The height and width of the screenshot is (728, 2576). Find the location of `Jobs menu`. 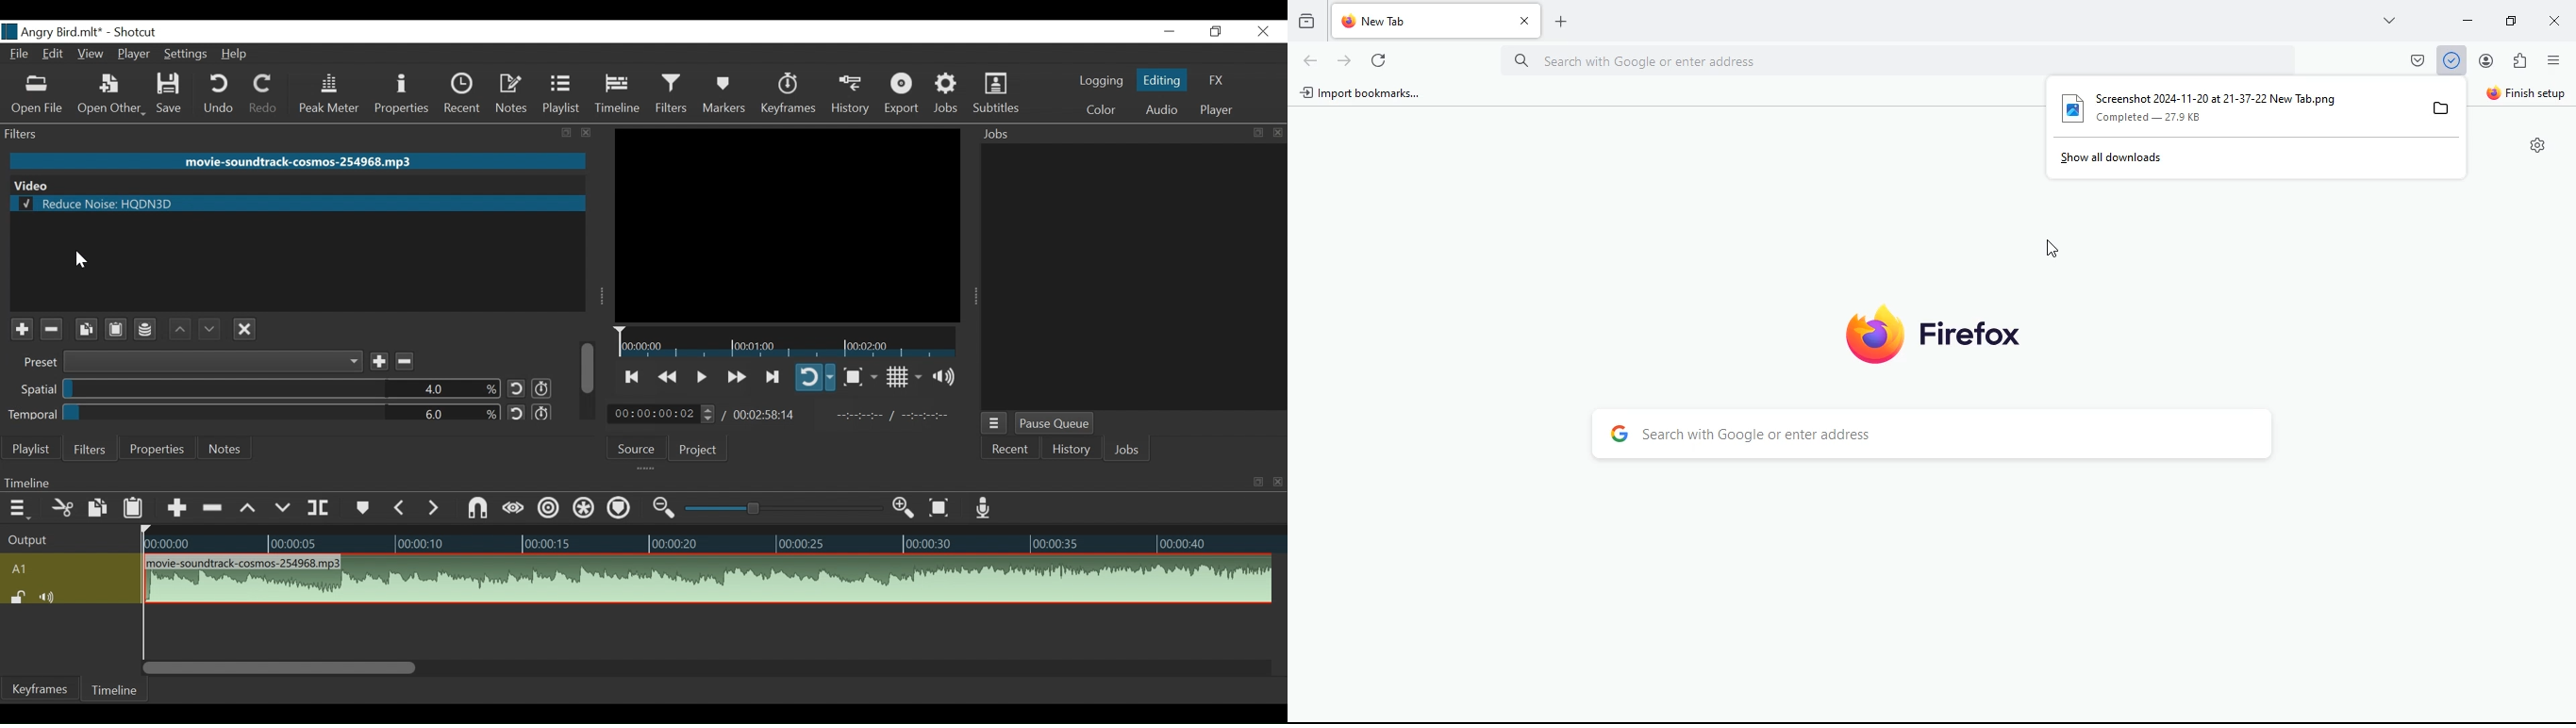

Jobs menu is located at coordinates (995, 424).